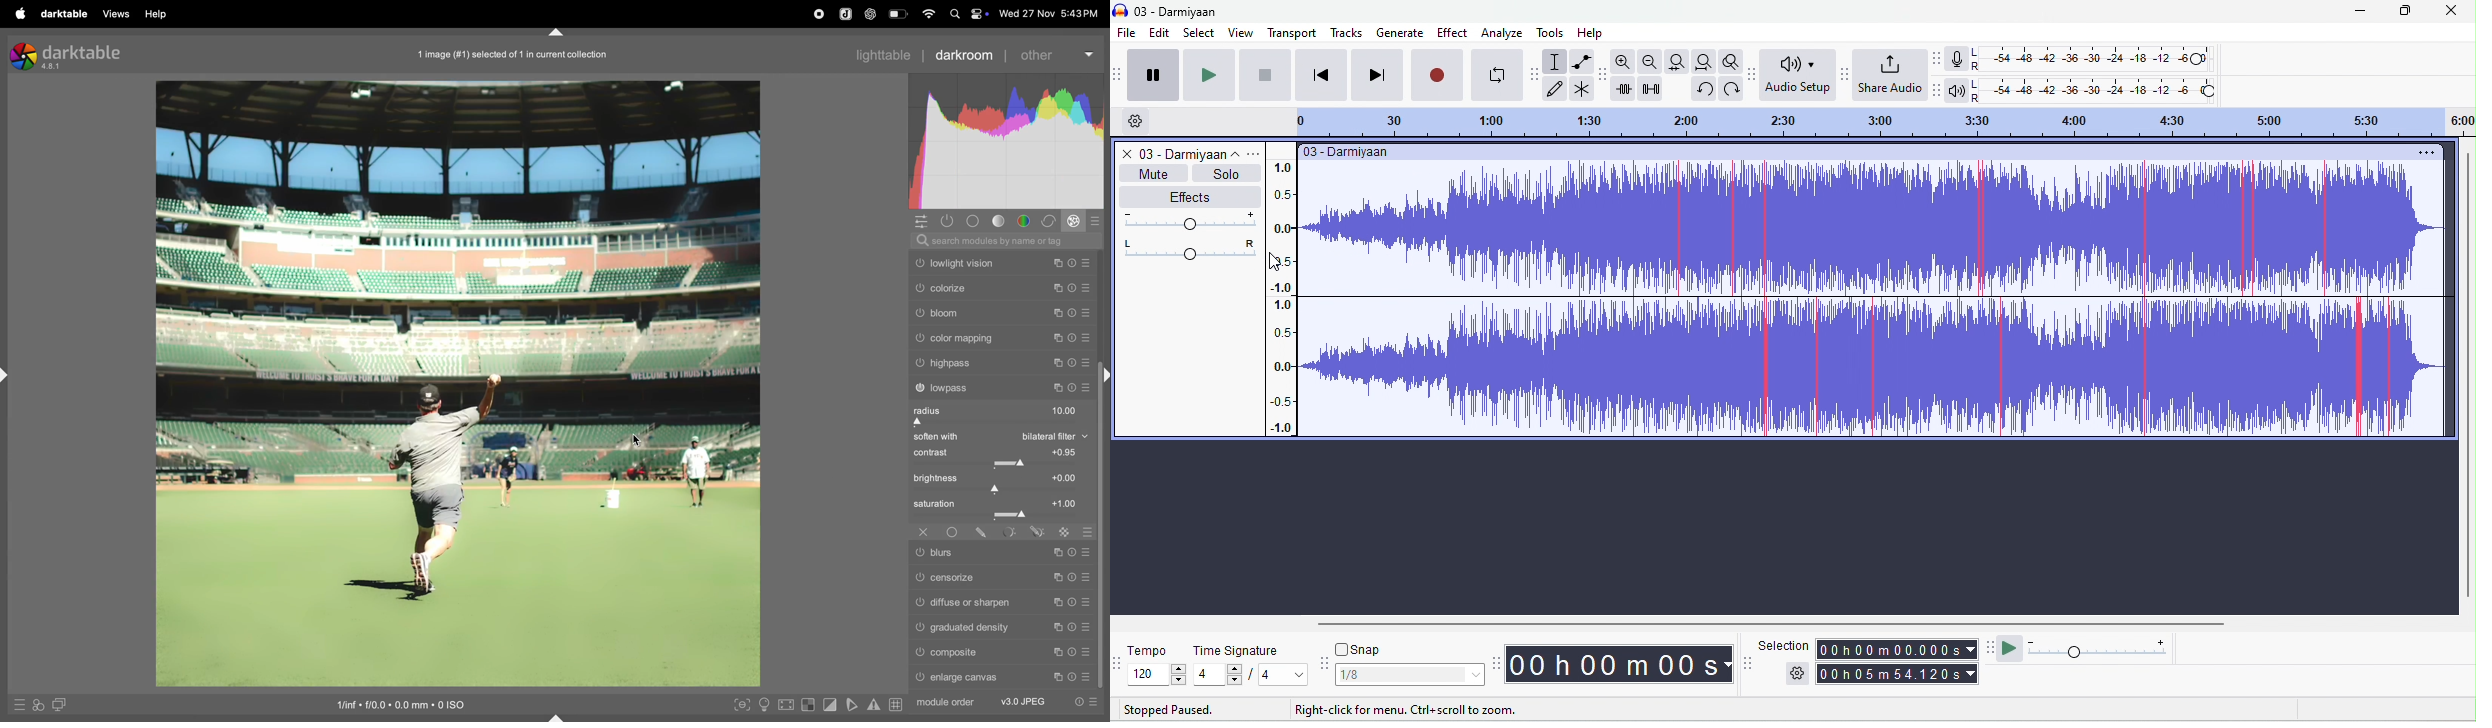  I want to click on toggle clipping indications, so click(831, 705).